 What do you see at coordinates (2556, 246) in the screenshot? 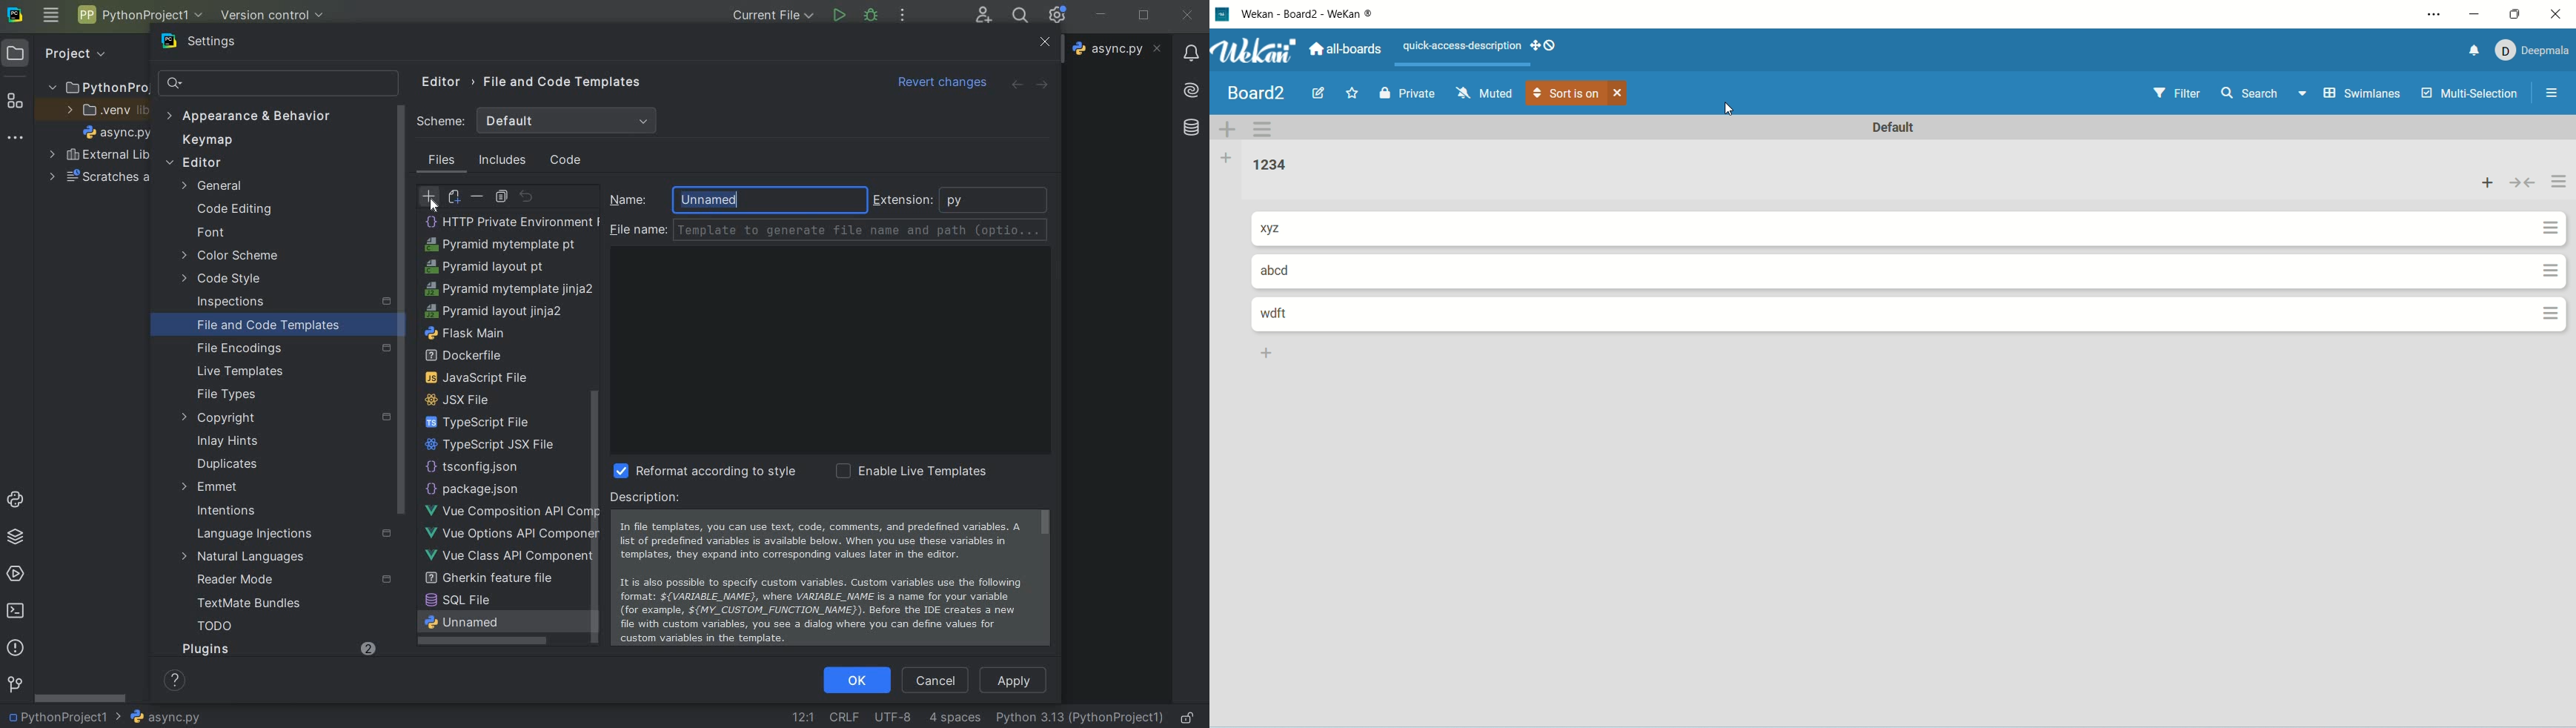
I see `actions` at bounding box center [2556, 246].